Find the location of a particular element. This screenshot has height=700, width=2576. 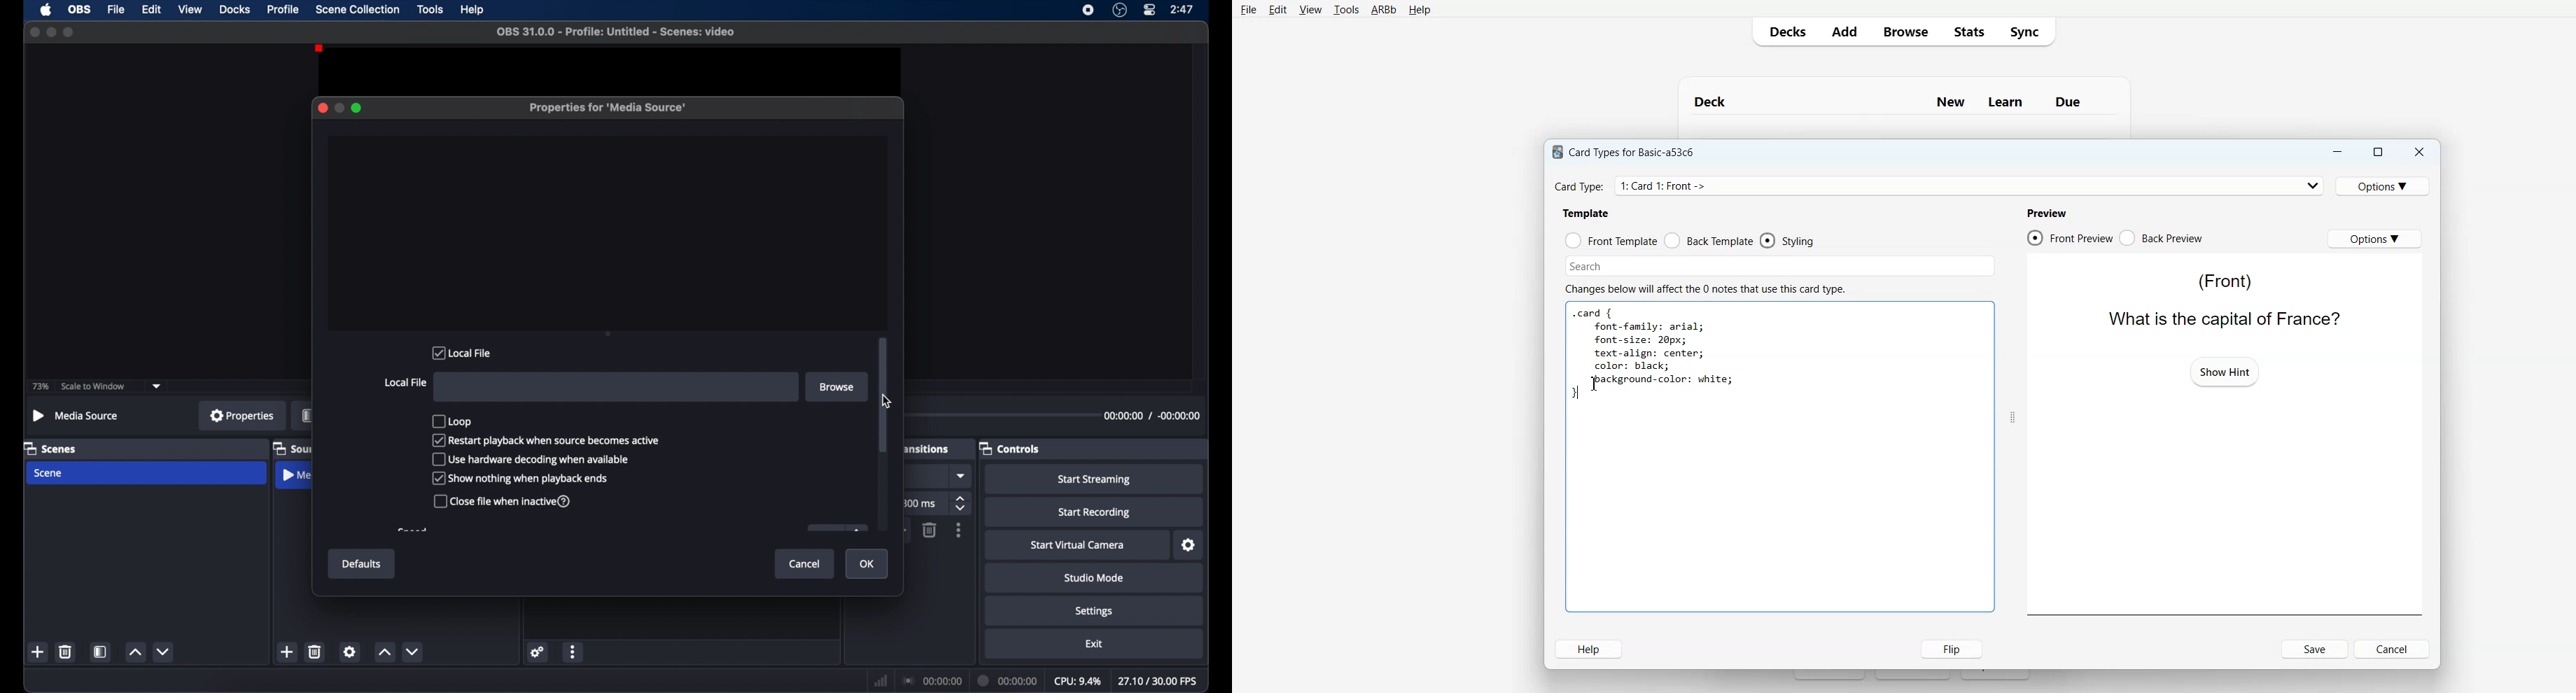

Front Preview is located at coordinates (2069, 238).